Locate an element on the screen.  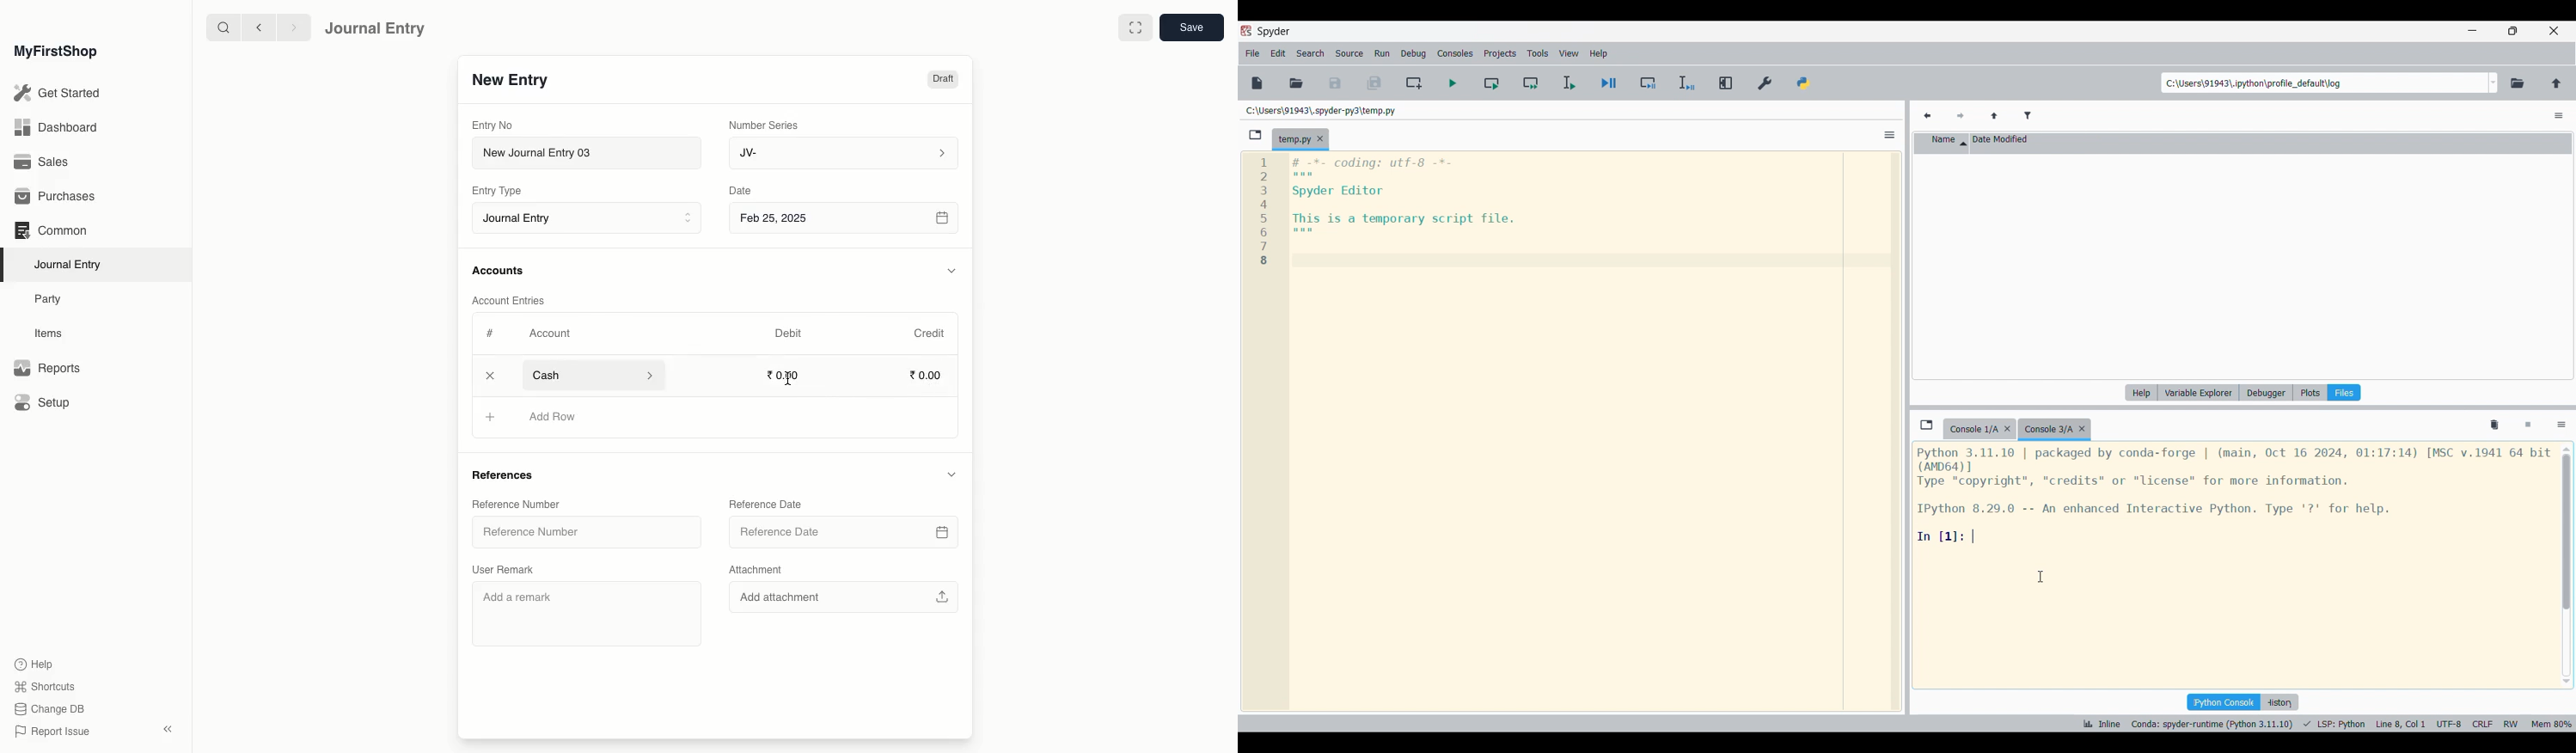
Debugger is located at coordinates (2267, 393).